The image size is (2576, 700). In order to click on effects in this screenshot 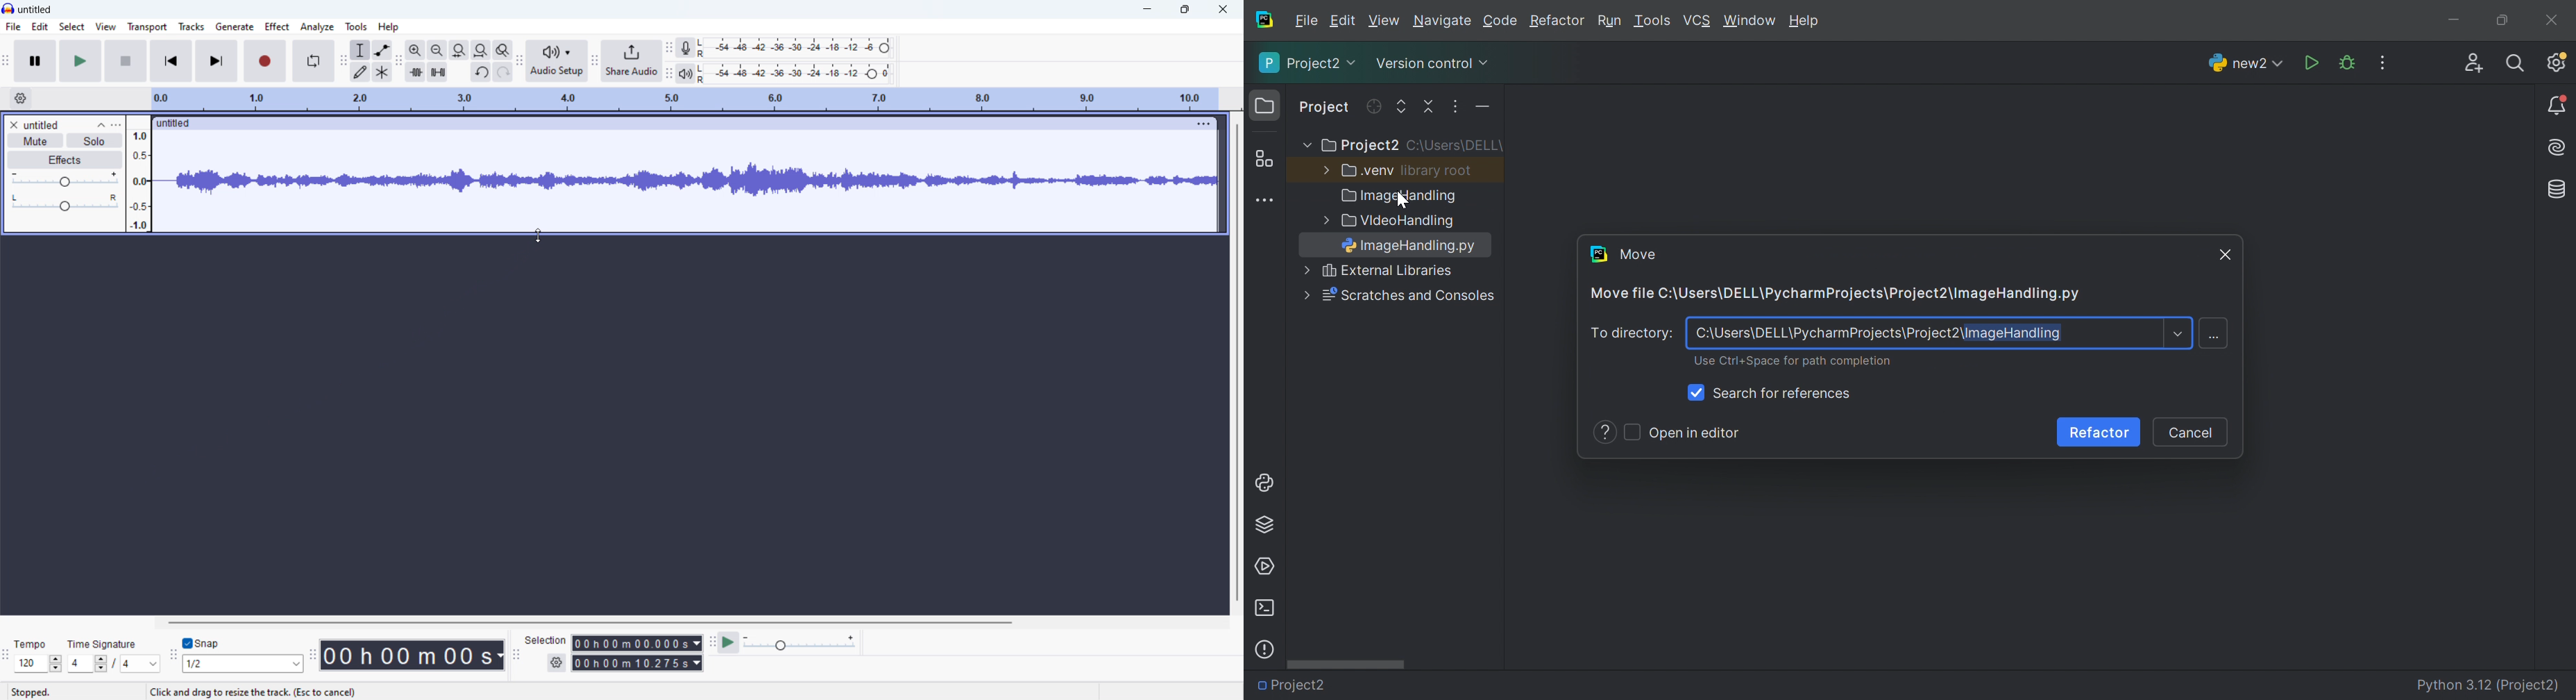, I will do `click(65, 161)`.